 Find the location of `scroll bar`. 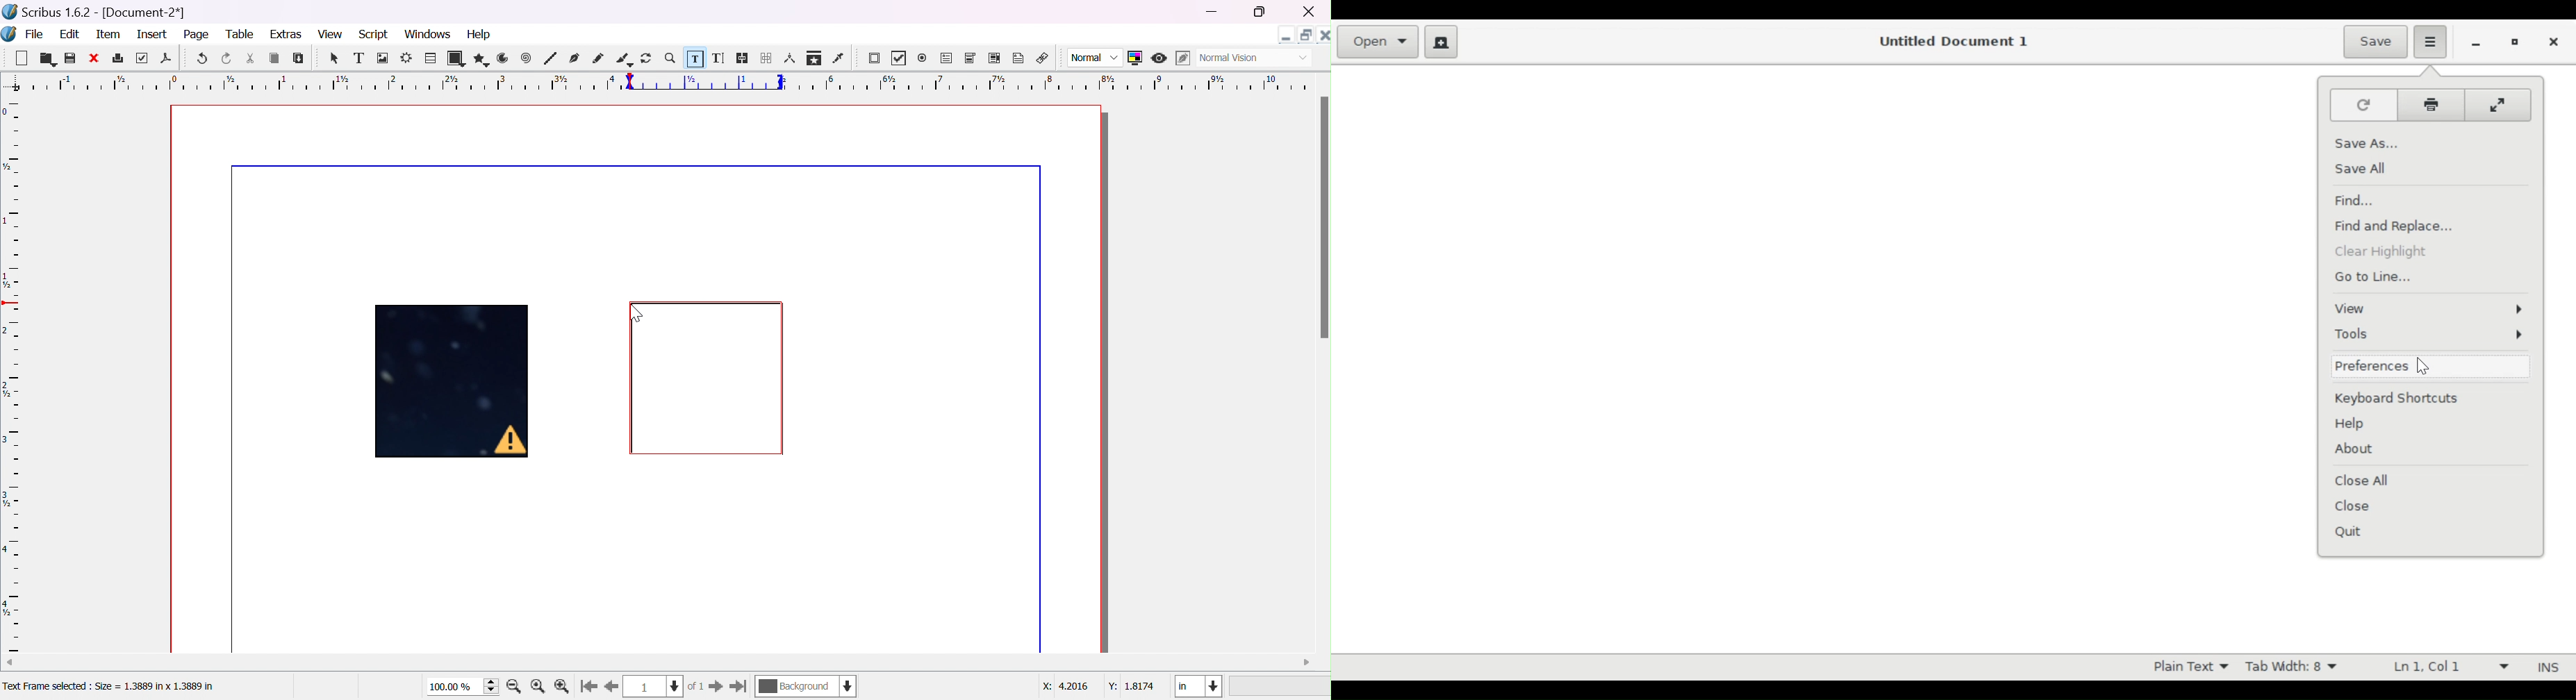

scroll bar is located at coordinates (1323, 217).